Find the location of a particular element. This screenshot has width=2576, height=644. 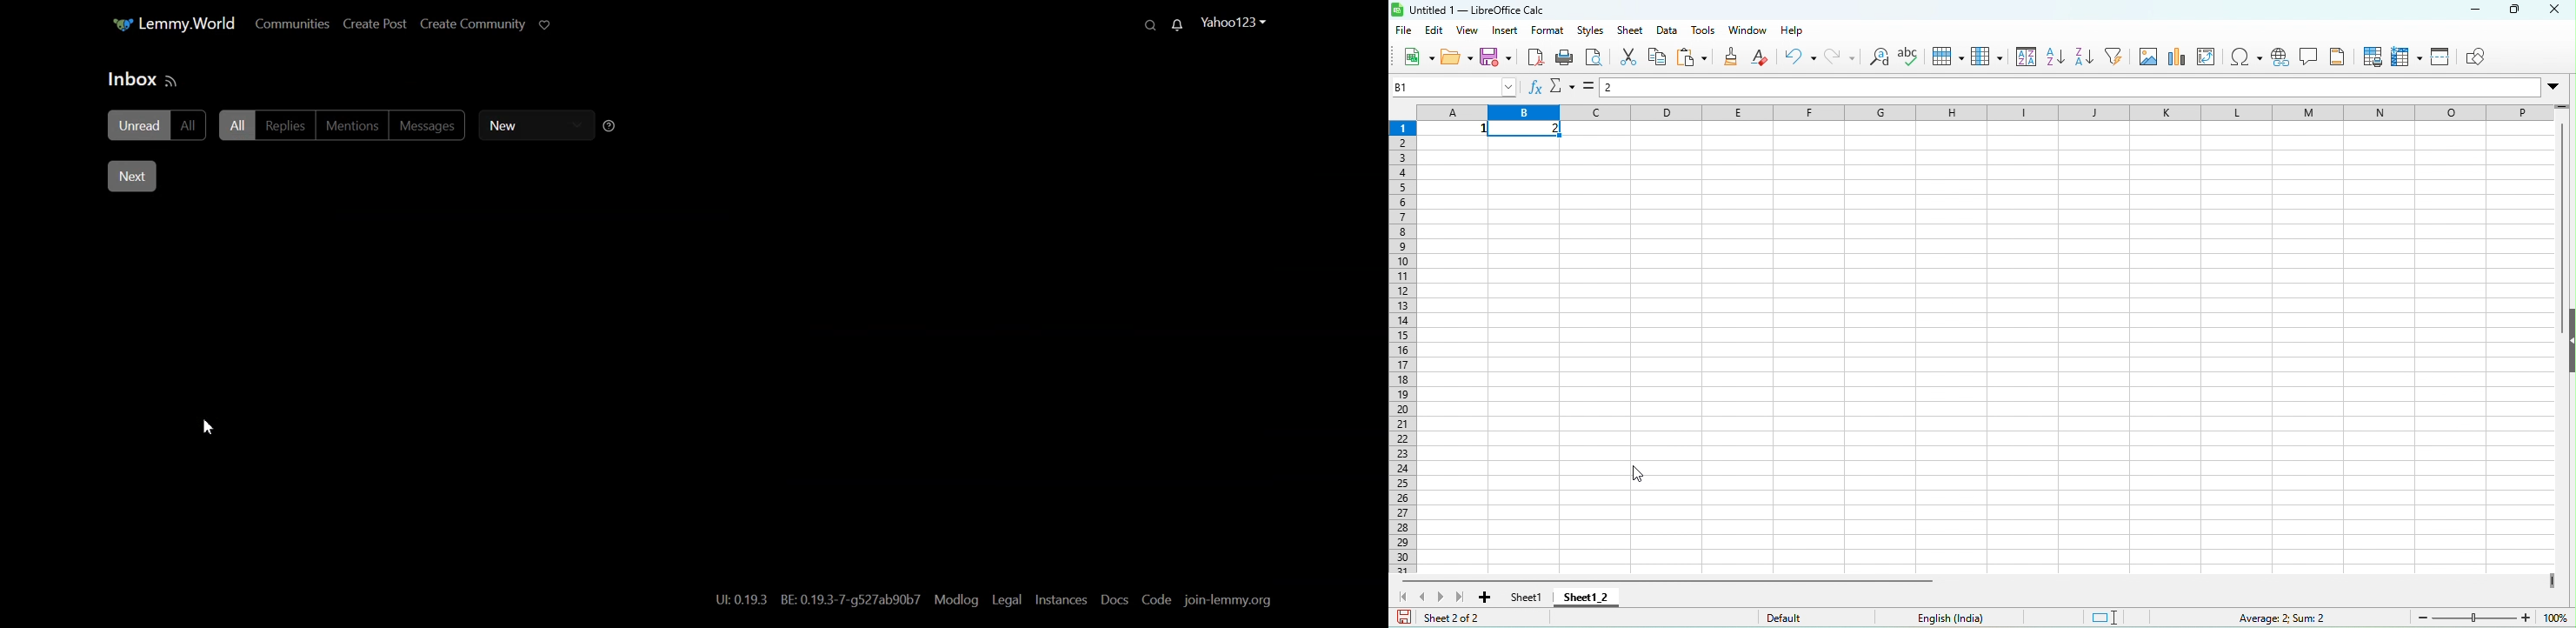

rag to view rows is located at coordinates (2562, 111).